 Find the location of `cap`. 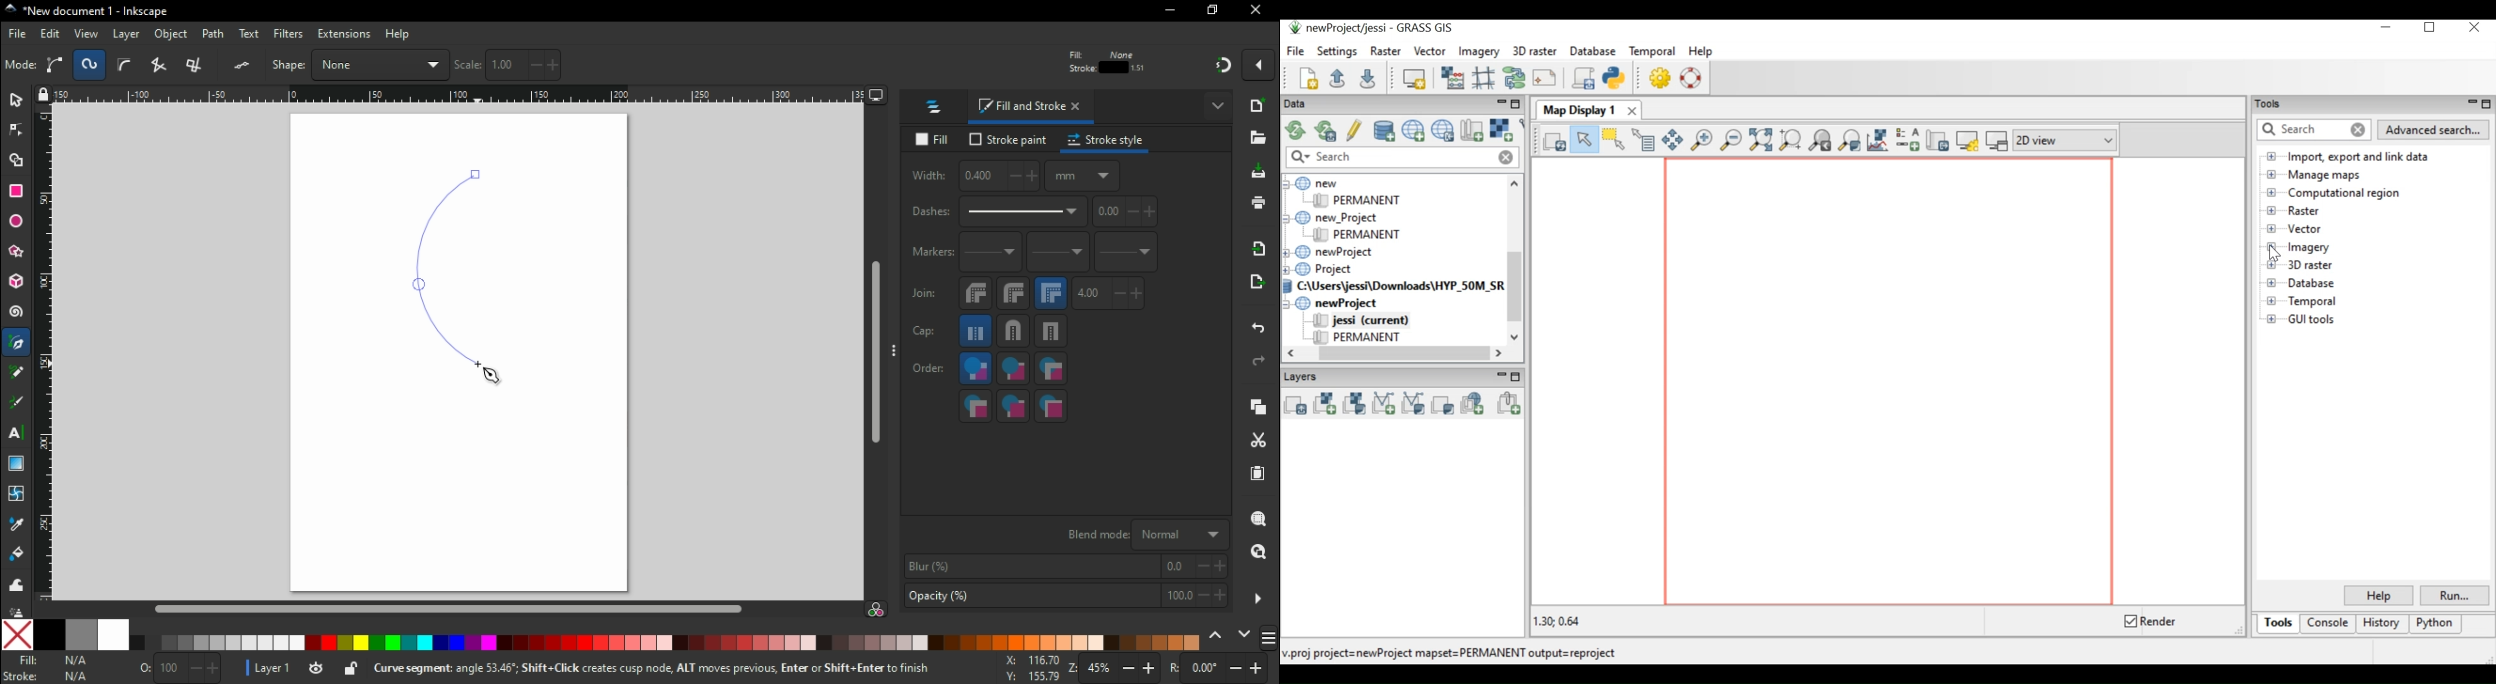

cap is located at coordinates (929, 334).